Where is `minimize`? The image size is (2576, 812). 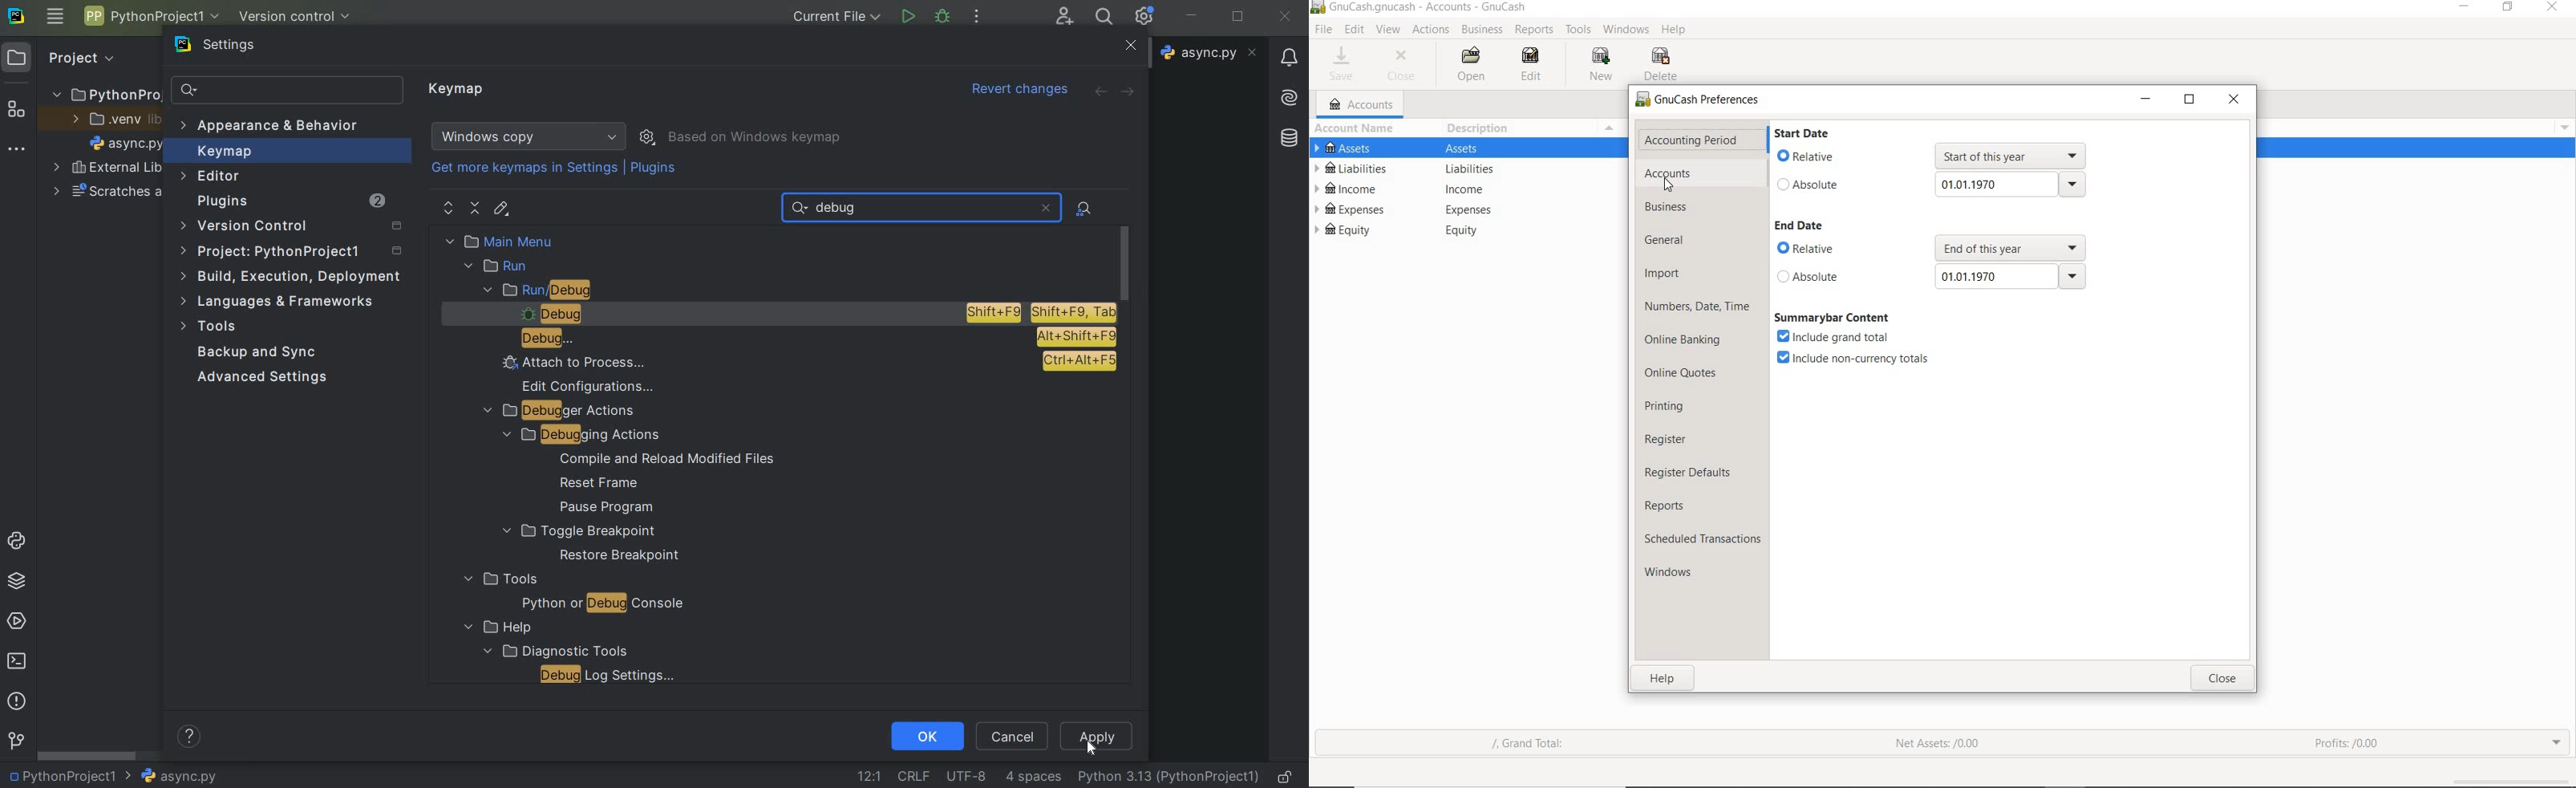 minimize is located at coordinates (1192, 15).